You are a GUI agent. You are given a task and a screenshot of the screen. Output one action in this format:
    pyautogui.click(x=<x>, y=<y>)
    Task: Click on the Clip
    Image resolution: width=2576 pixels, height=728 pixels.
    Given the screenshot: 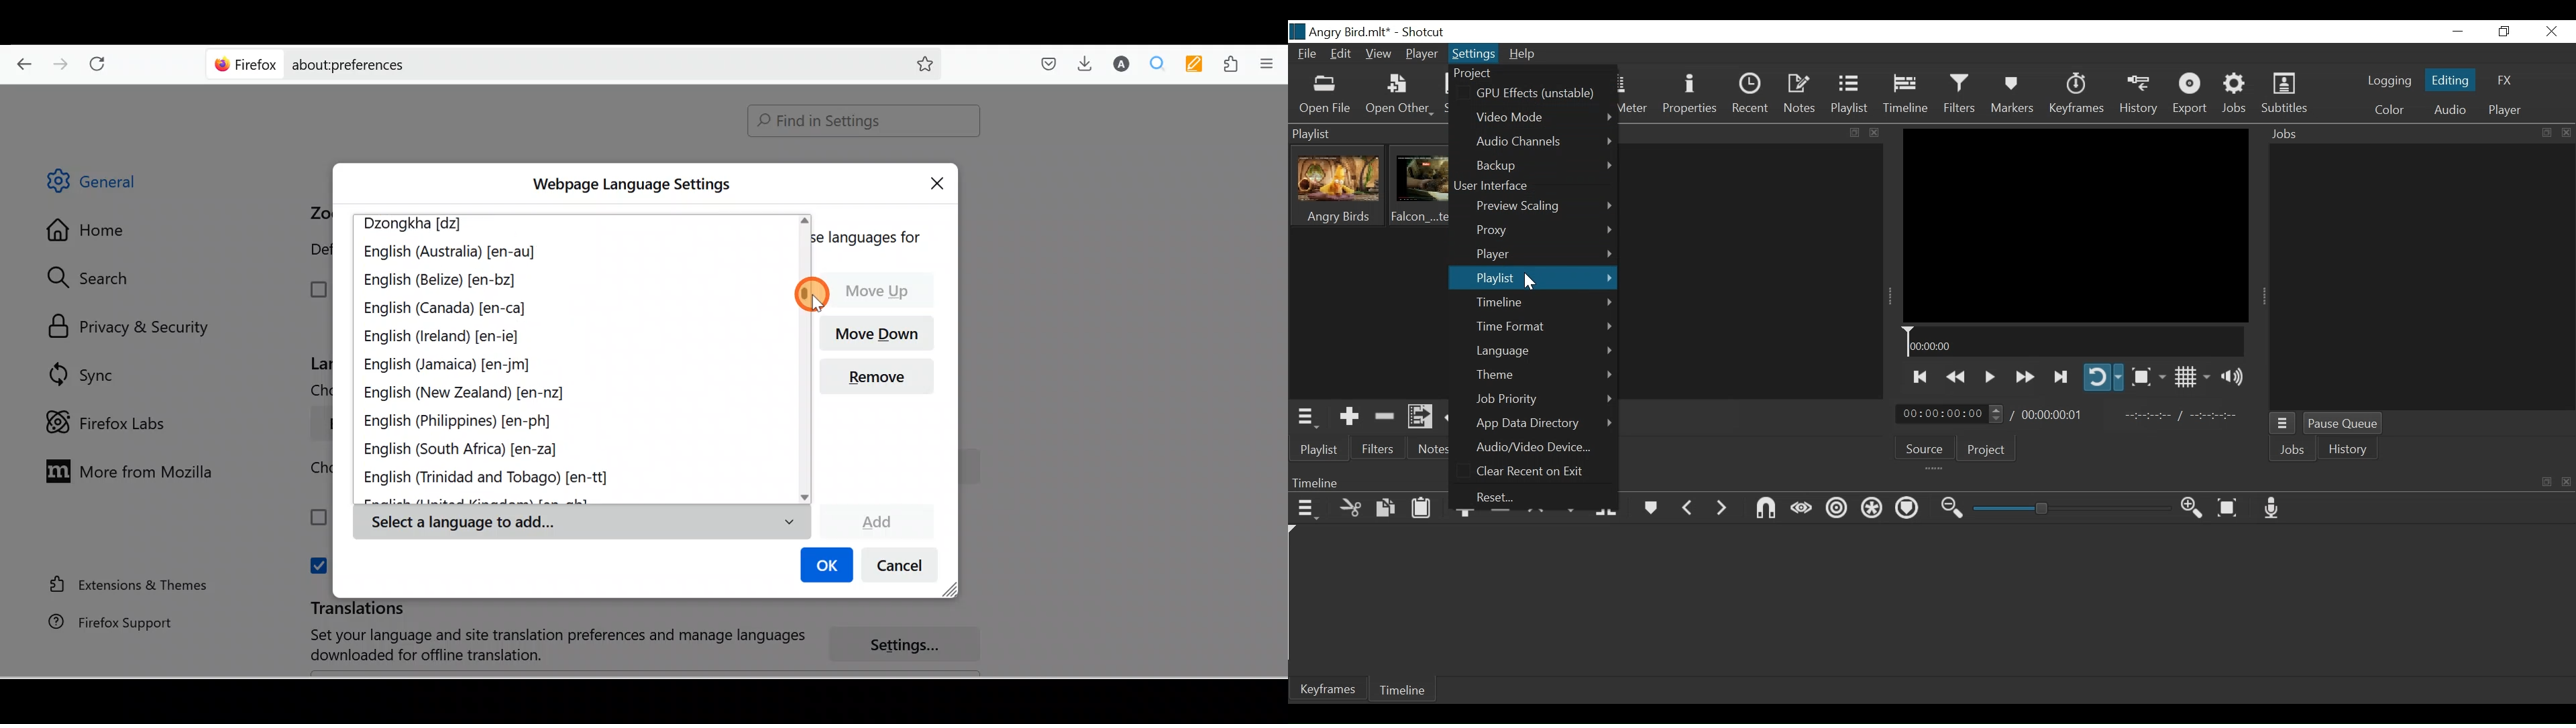 What is the action you would take?
    pyautogui.click(x=1422, y=186)
    